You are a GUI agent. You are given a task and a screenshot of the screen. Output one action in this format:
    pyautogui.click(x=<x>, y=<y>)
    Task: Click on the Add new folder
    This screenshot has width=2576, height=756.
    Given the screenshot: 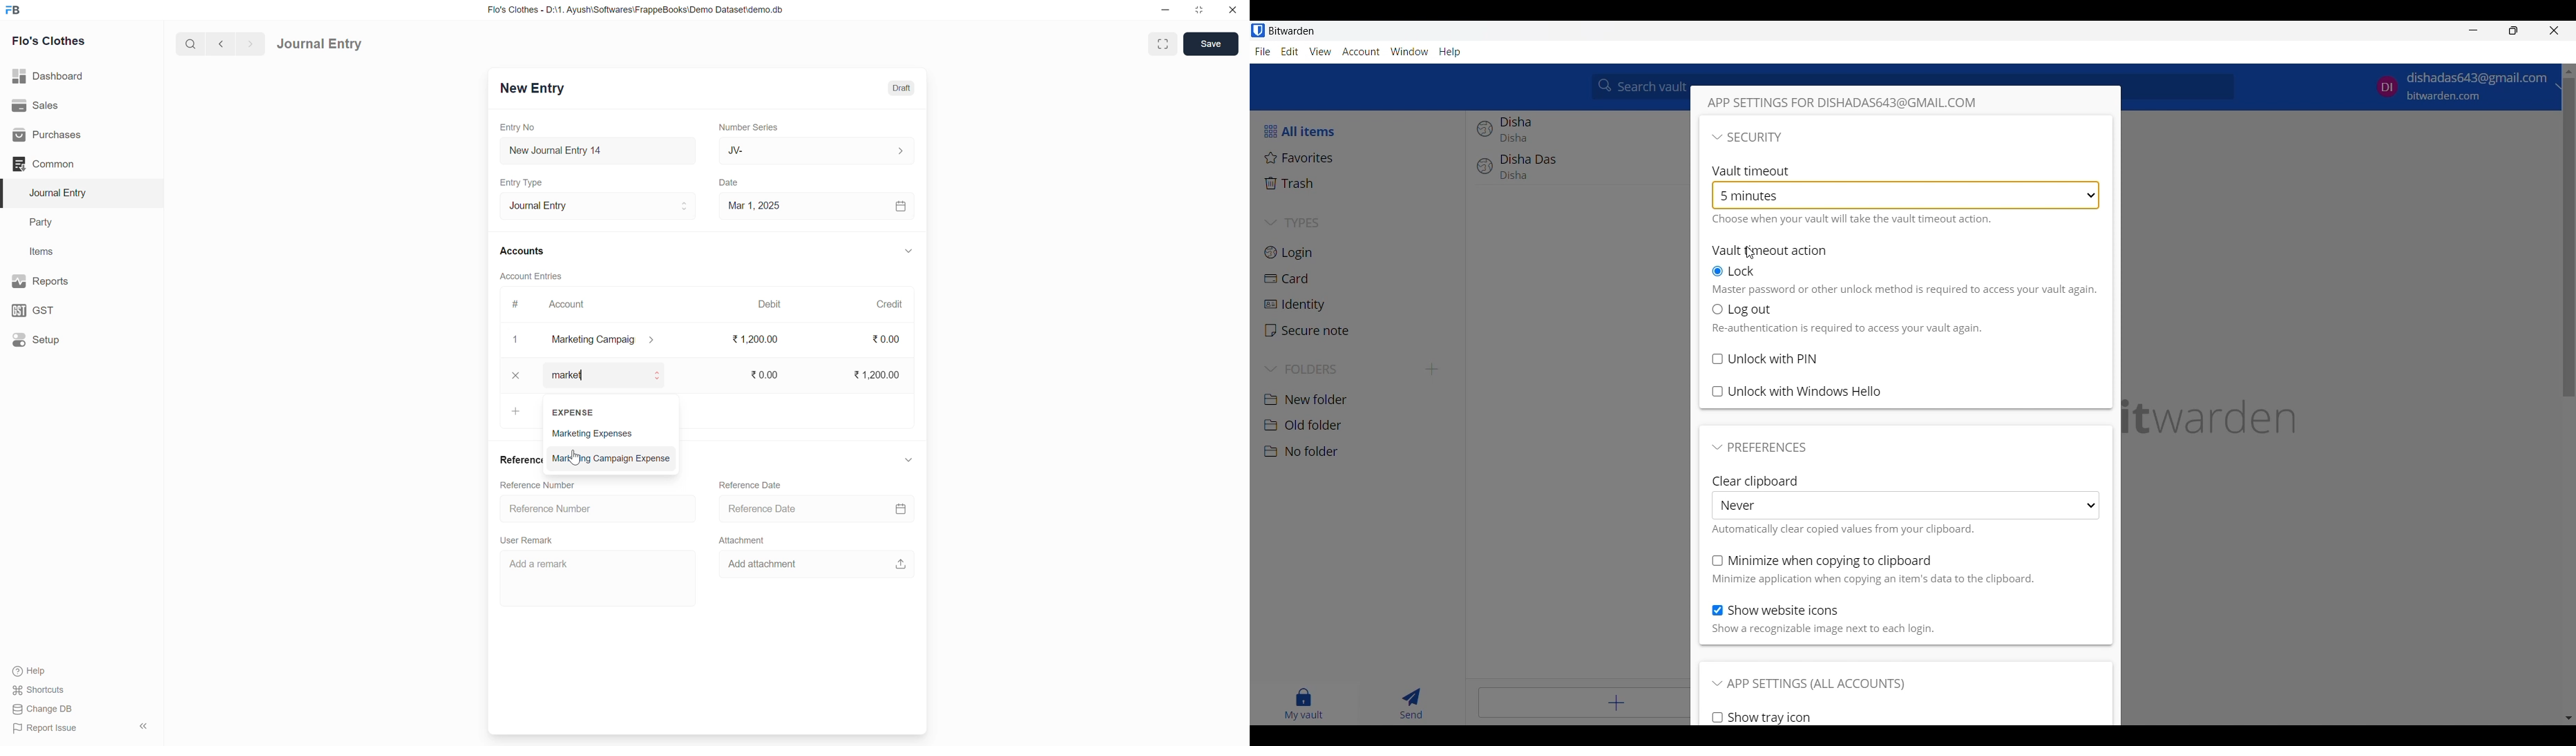 What is the action you would take?
    pyautogui.click(x=1432, y=370)
    